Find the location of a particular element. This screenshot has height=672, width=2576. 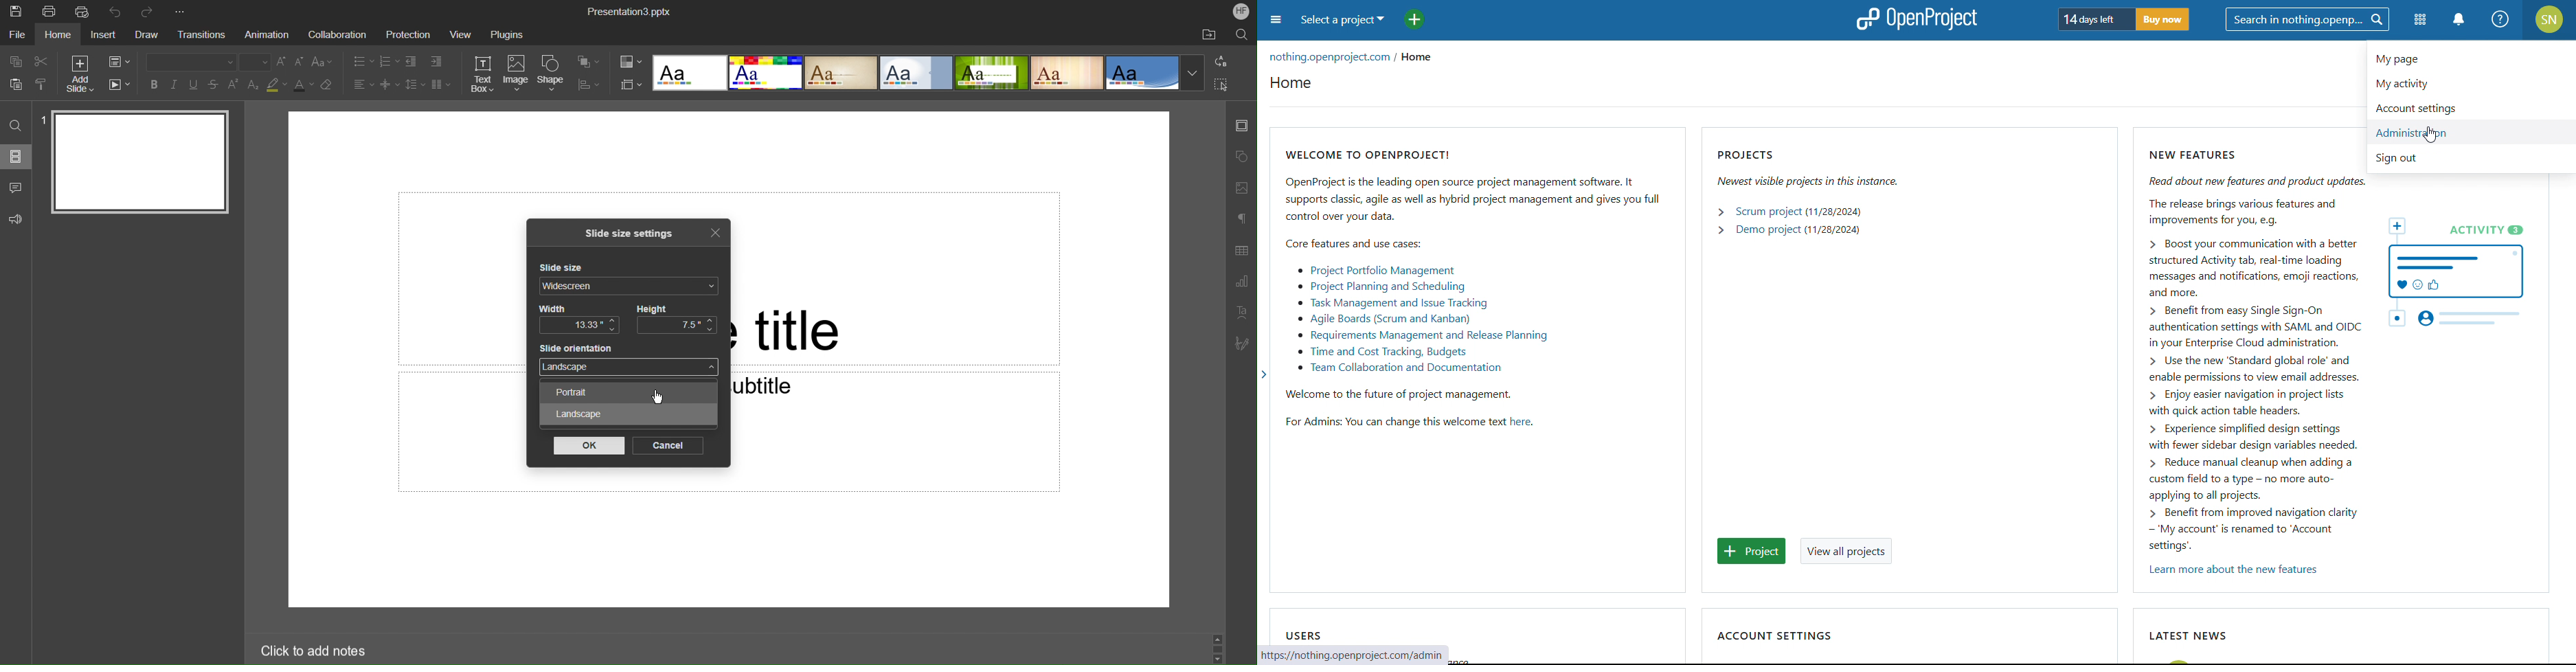

Column is located at coordinates (441, 85).